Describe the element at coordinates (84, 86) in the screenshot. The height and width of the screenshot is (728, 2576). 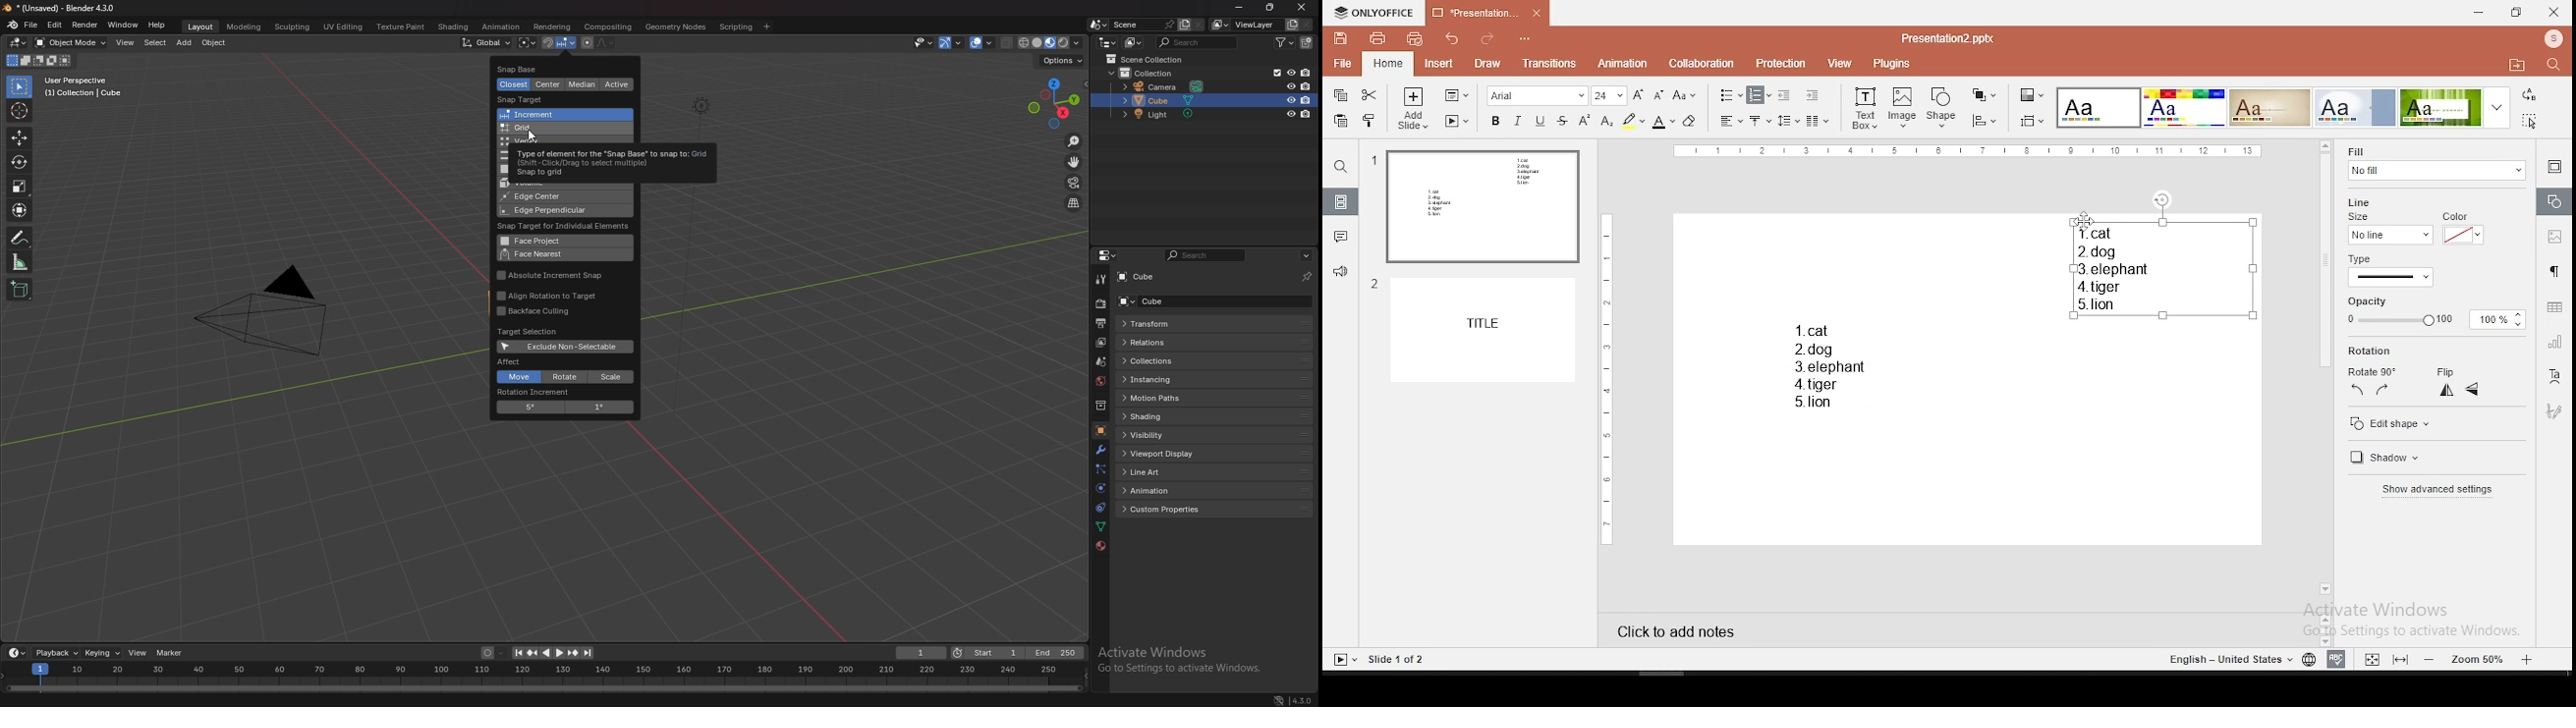
I see `info` at that location.